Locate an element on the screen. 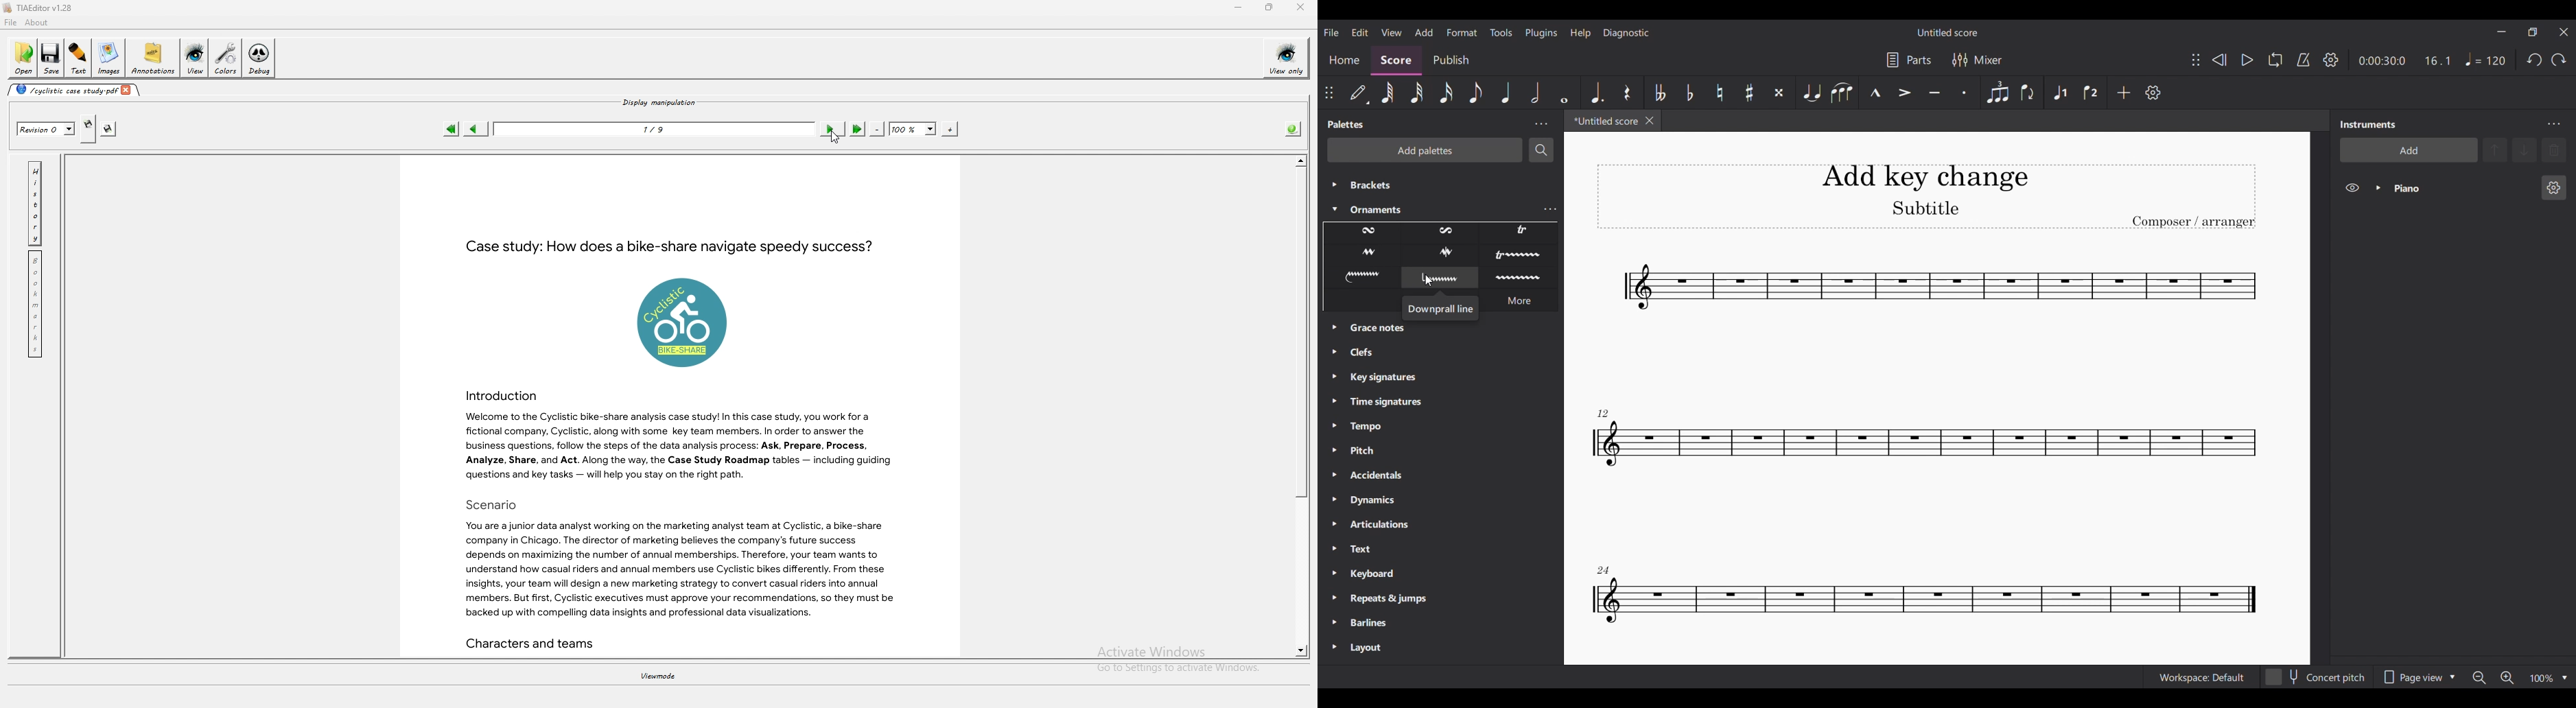 The image size is (2576, 728). Publish section is located at coordinates (1451, 61).